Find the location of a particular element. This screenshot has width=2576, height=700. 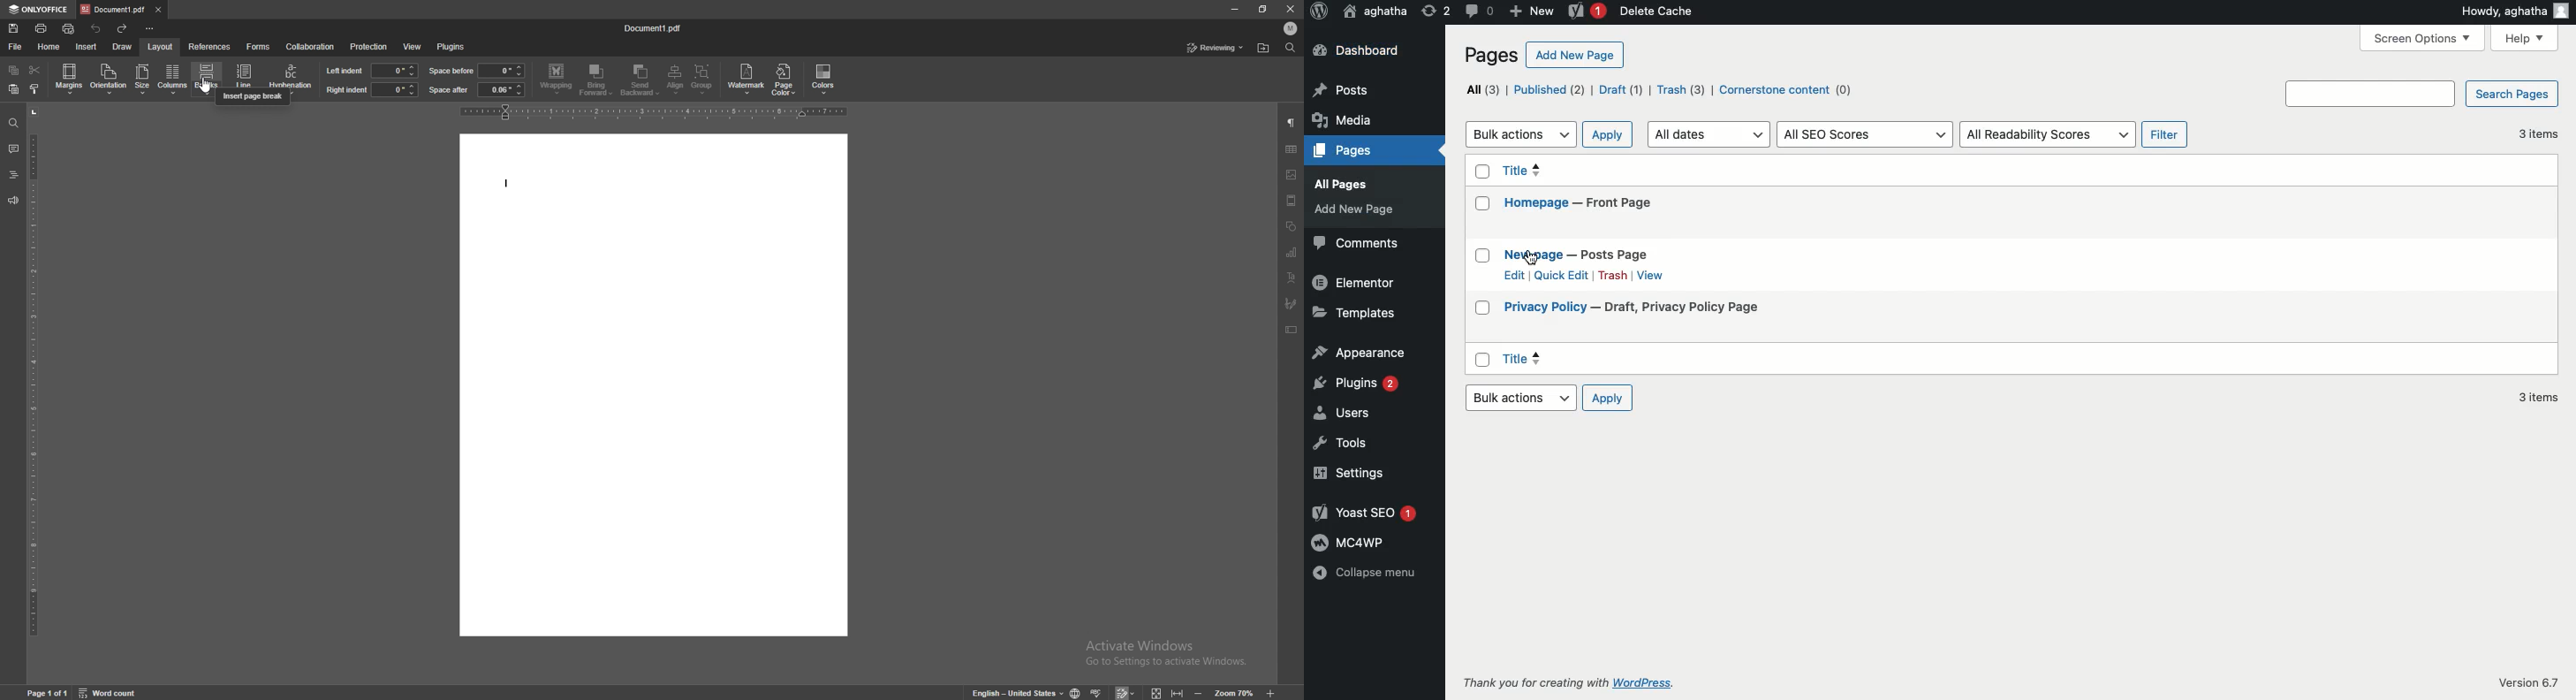

track changes is located at coordinates (1126, 691).